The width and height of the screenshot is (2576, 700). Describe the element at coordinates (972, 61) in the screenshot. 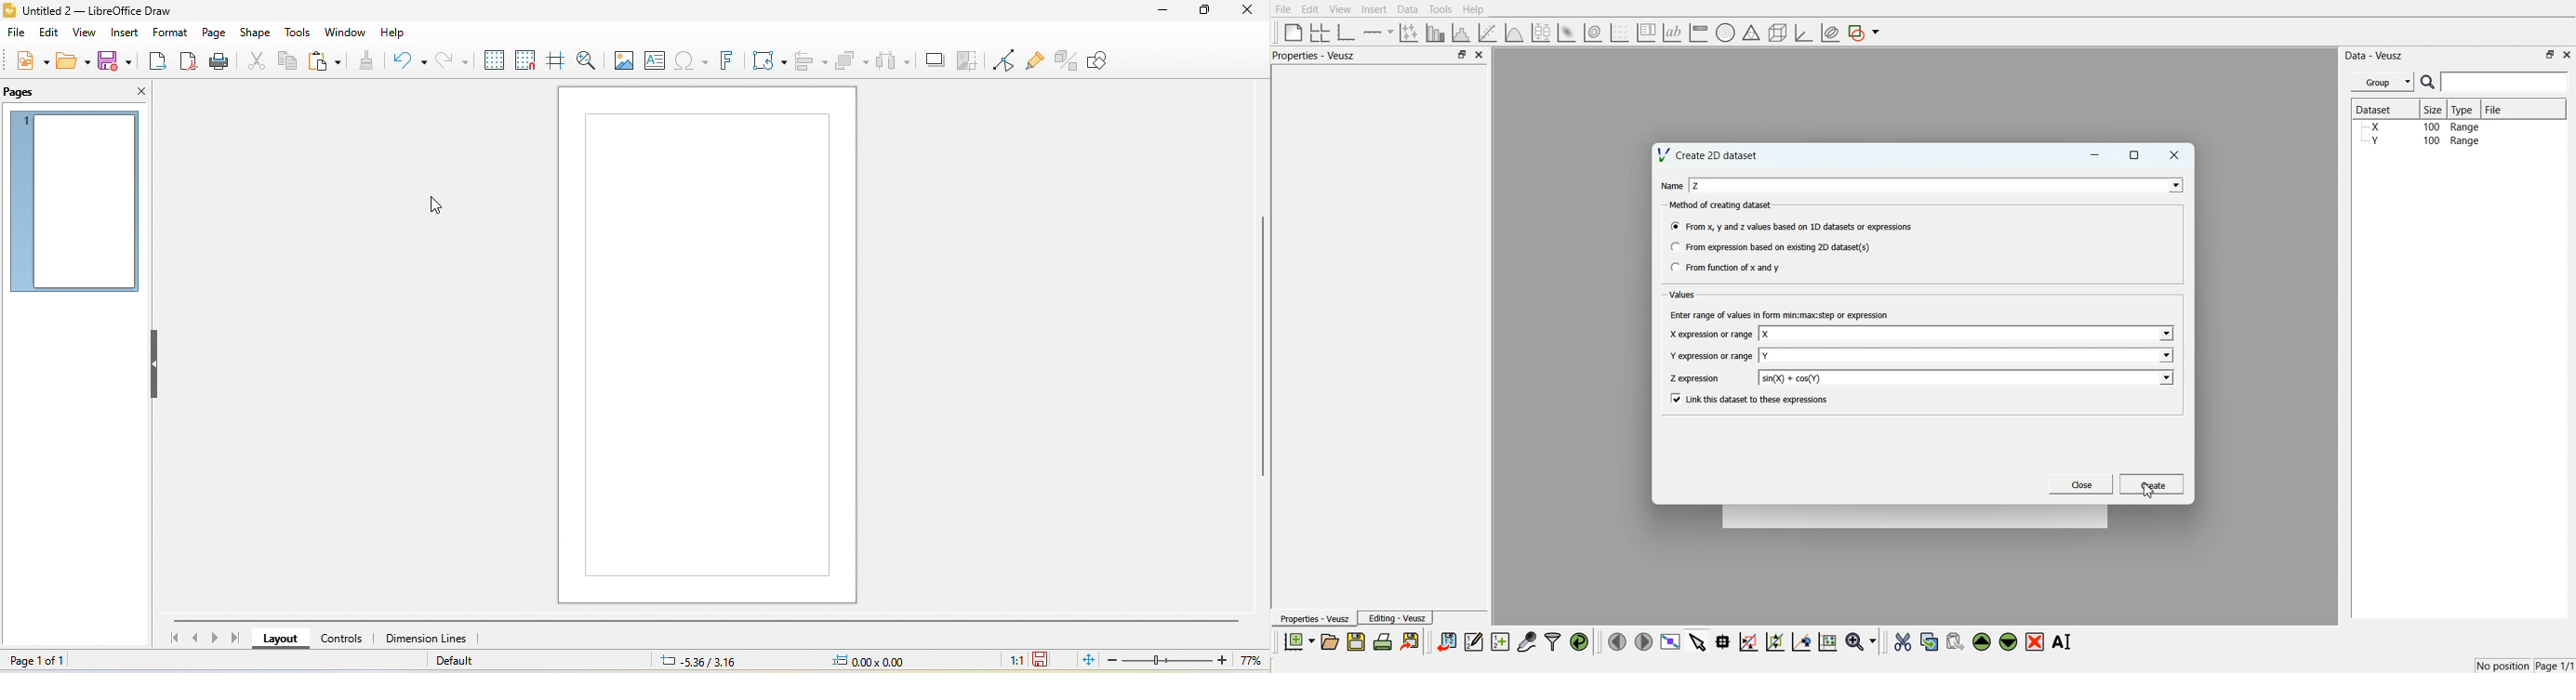

I see `crop image` at that location.